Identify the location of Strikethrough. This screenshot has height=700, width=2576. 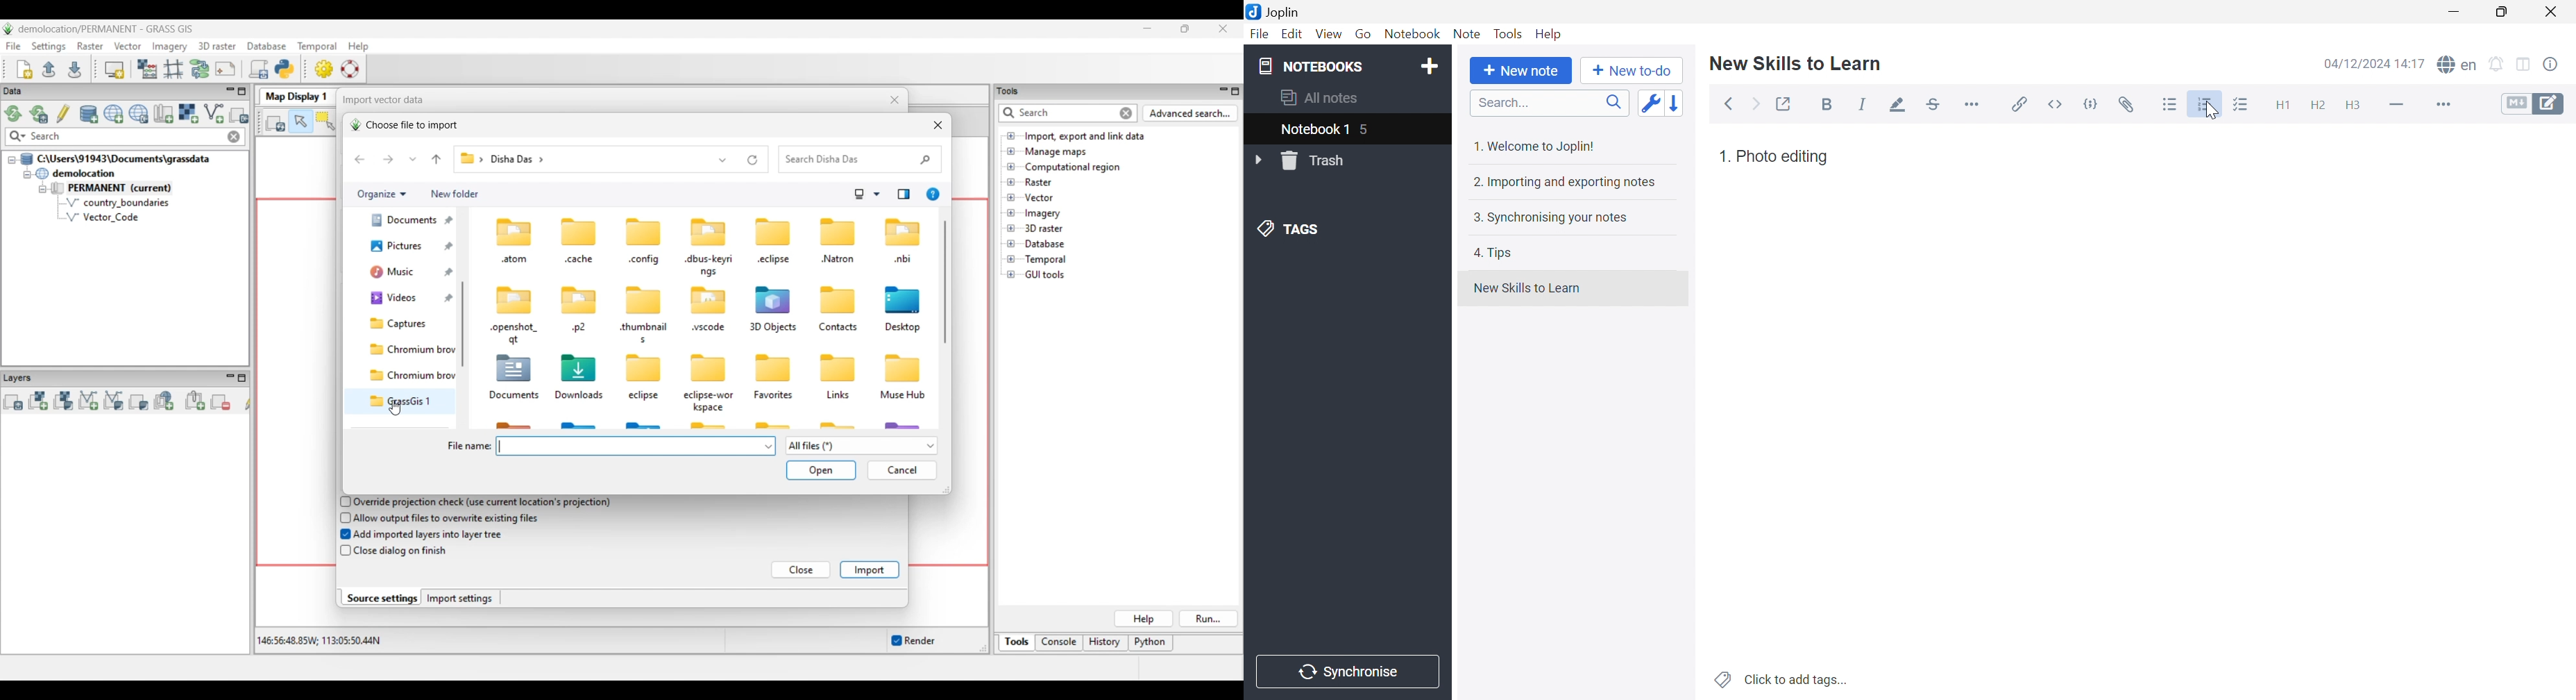
(1934, 105).